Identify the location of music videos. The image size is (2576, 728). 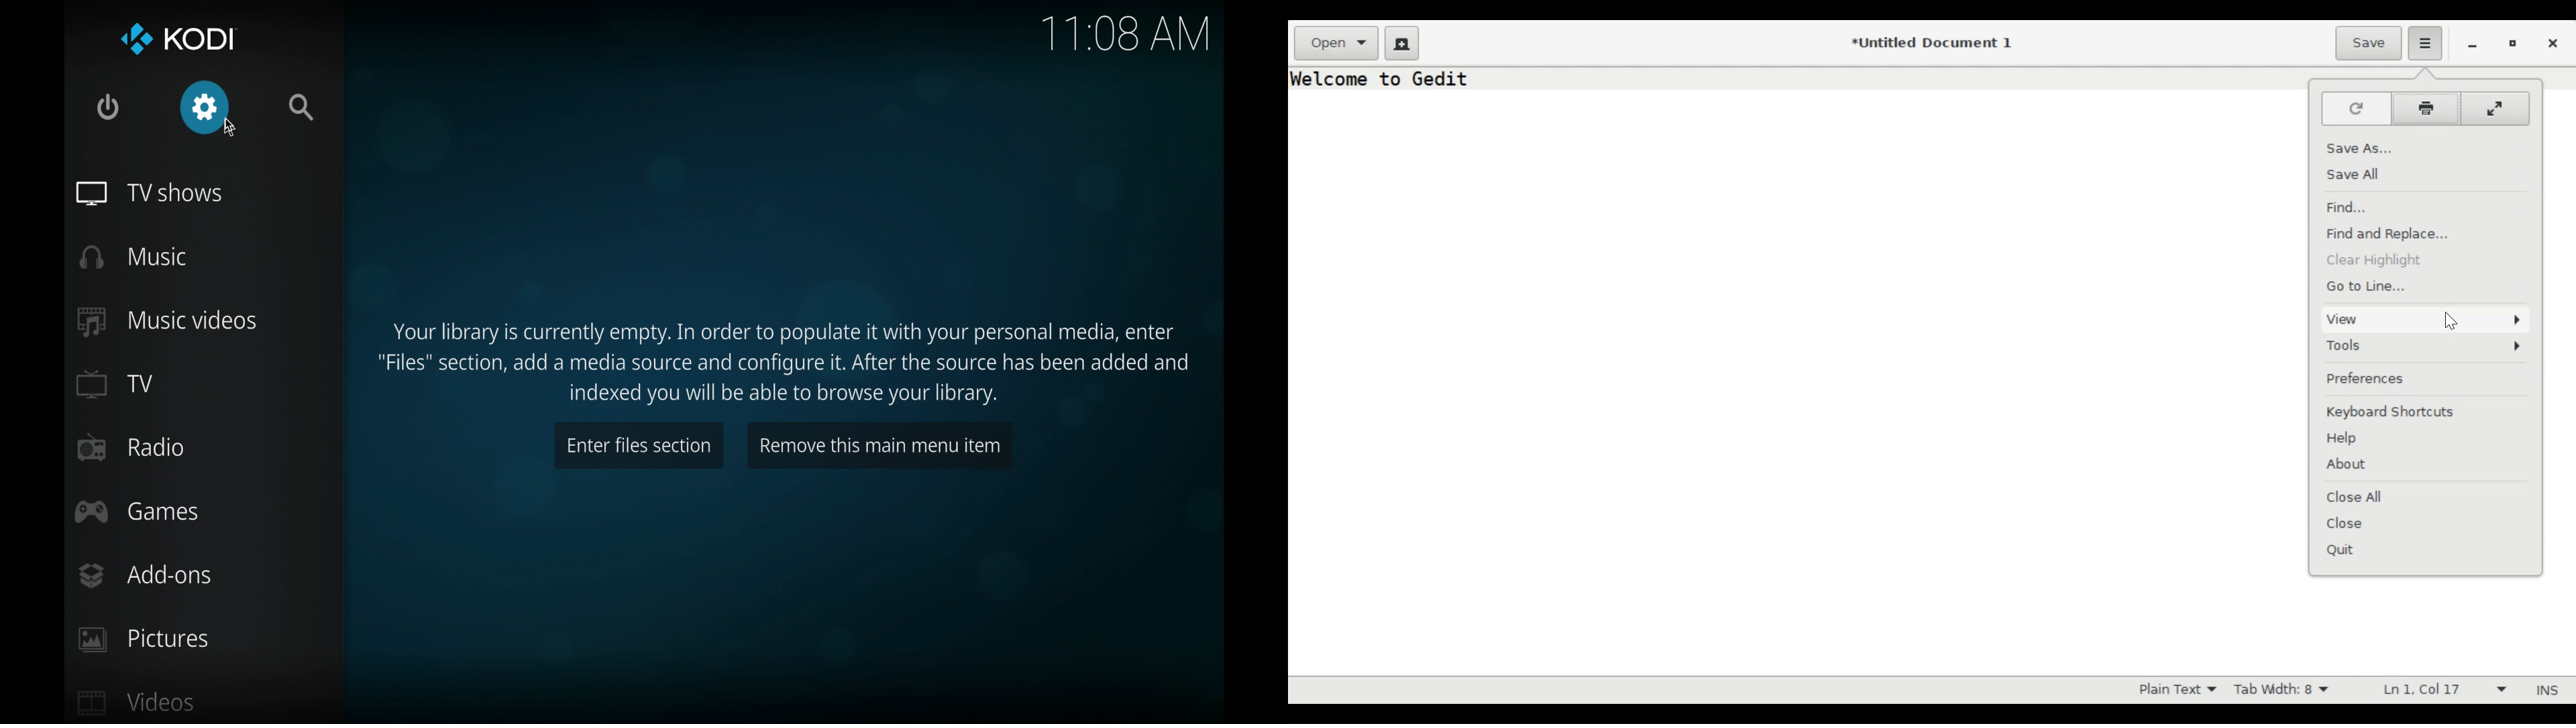
(168, 320).